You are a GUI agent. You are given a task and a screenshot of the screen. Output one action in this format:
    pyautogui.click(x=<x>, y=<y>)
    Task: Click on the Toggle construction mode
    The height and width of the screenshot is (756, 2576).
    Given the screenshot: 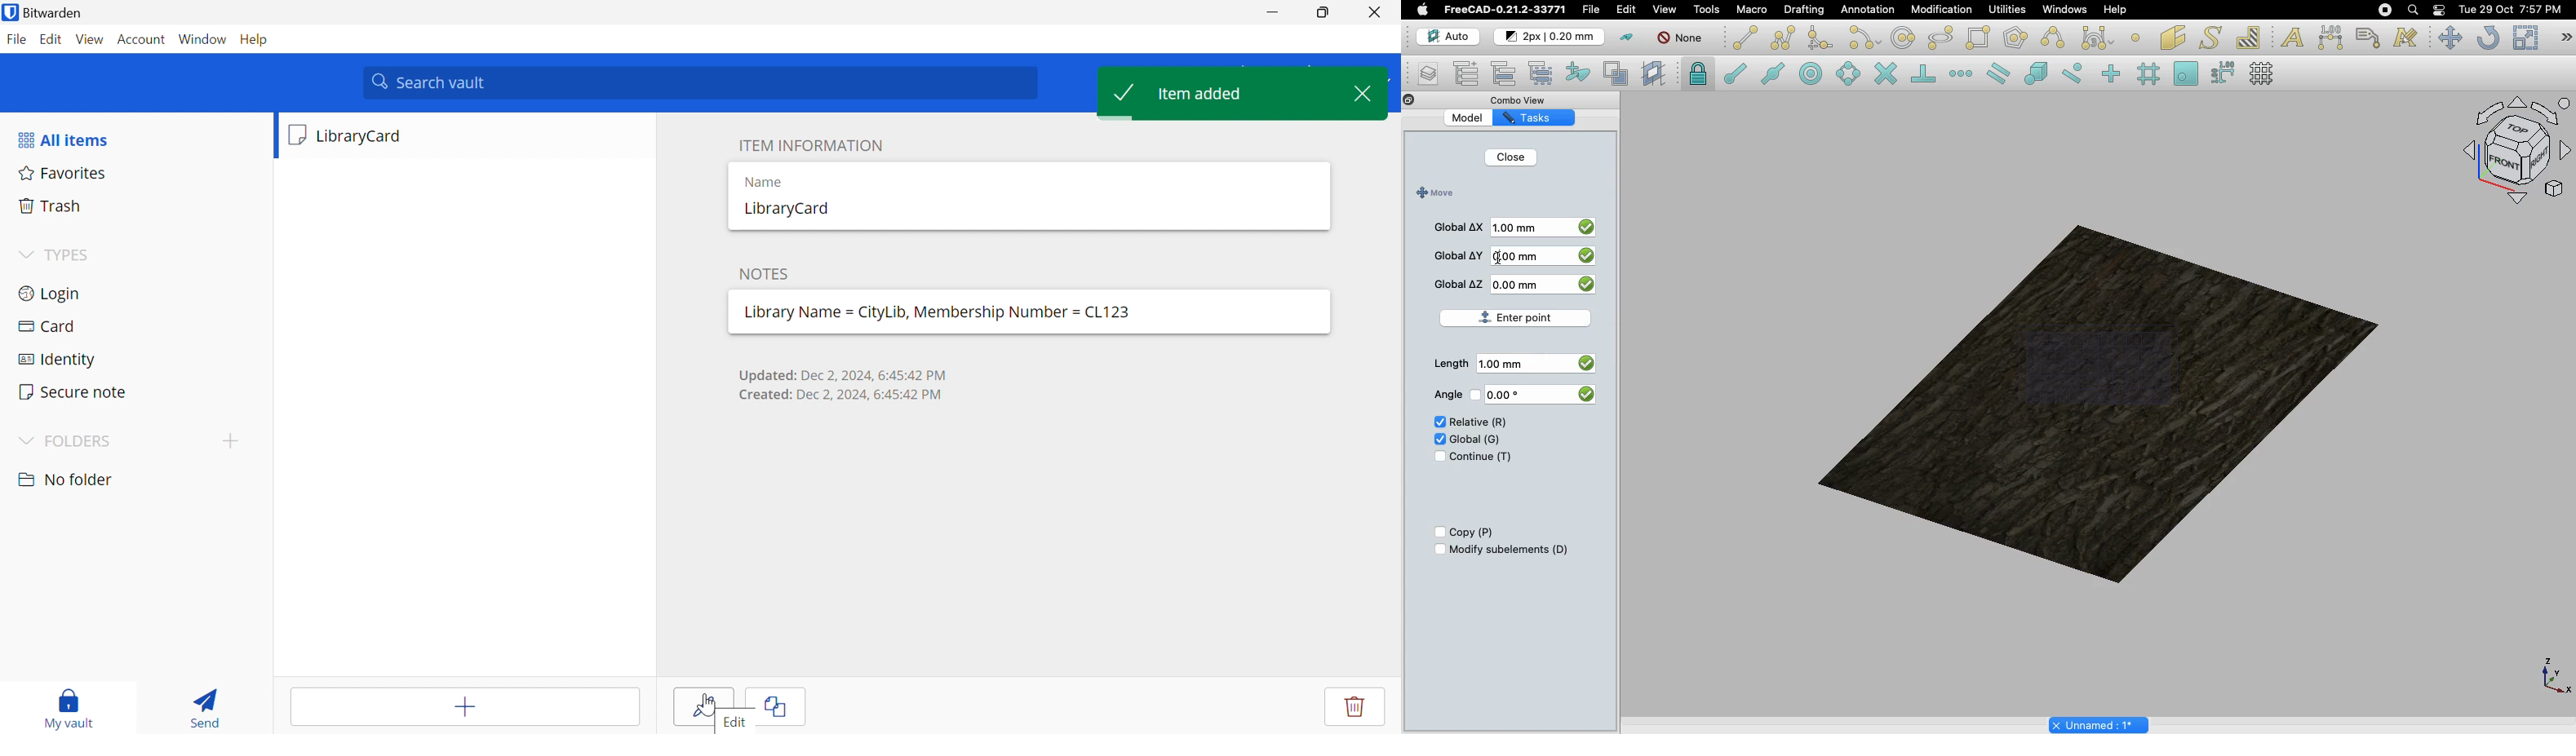 What is the action you would take?
    pyautogui.click(x=1627, y=38)
    